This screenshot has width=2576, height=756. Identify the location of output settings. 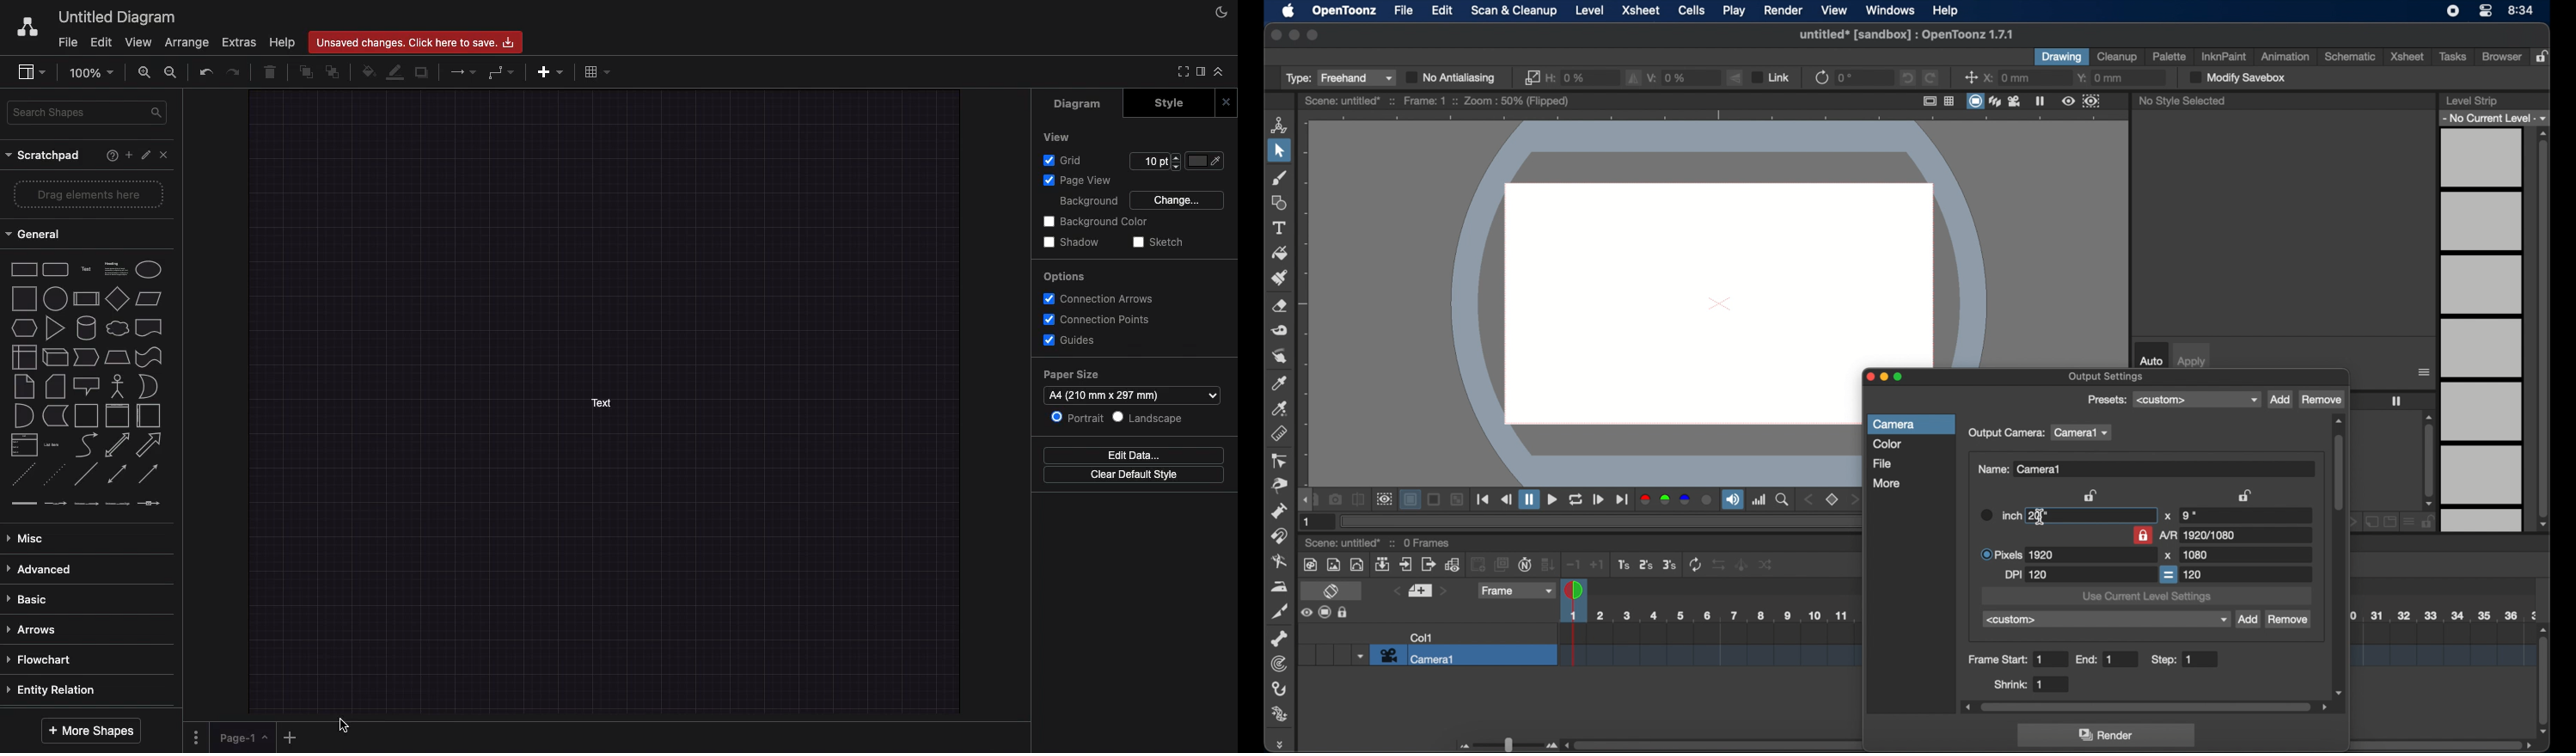
(2107, 377).